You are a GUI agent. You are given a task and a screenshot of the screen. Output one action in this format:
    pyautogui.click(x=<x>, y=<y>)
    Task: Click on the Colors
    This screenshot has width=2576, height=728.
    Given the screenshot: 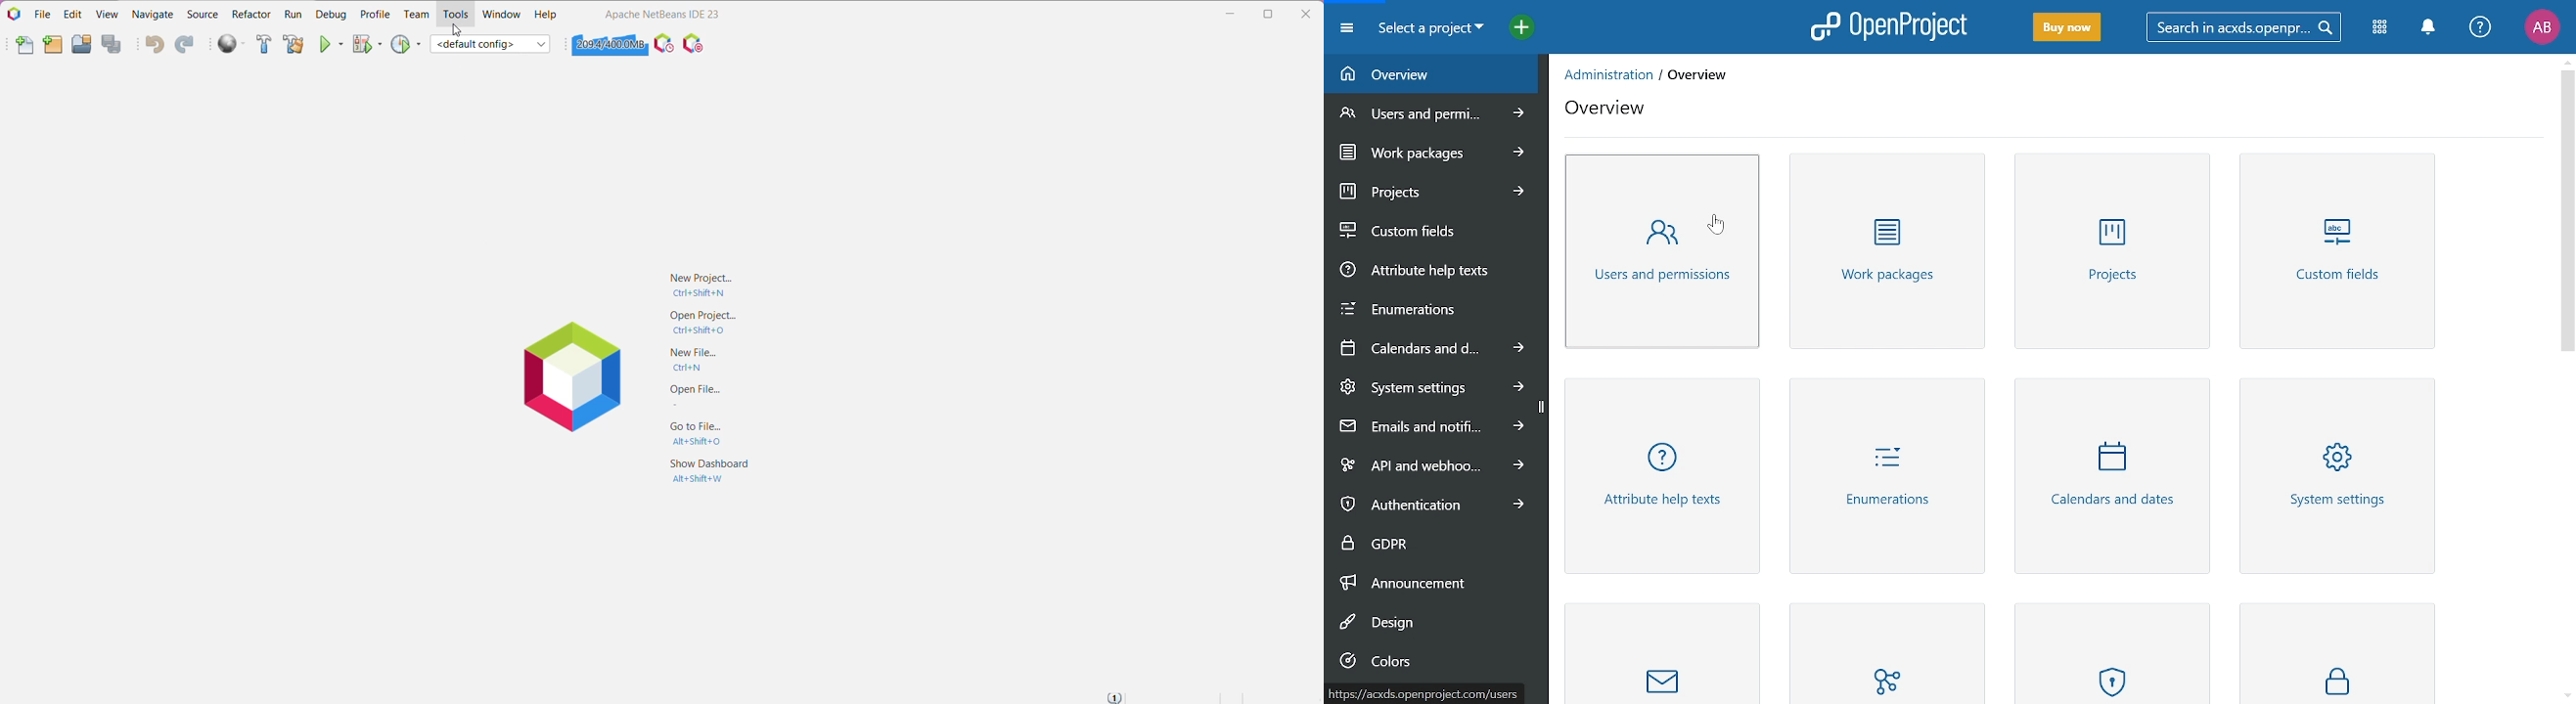 What is the action you would take?
    pyautogui.click(x=1381, y=662)
    